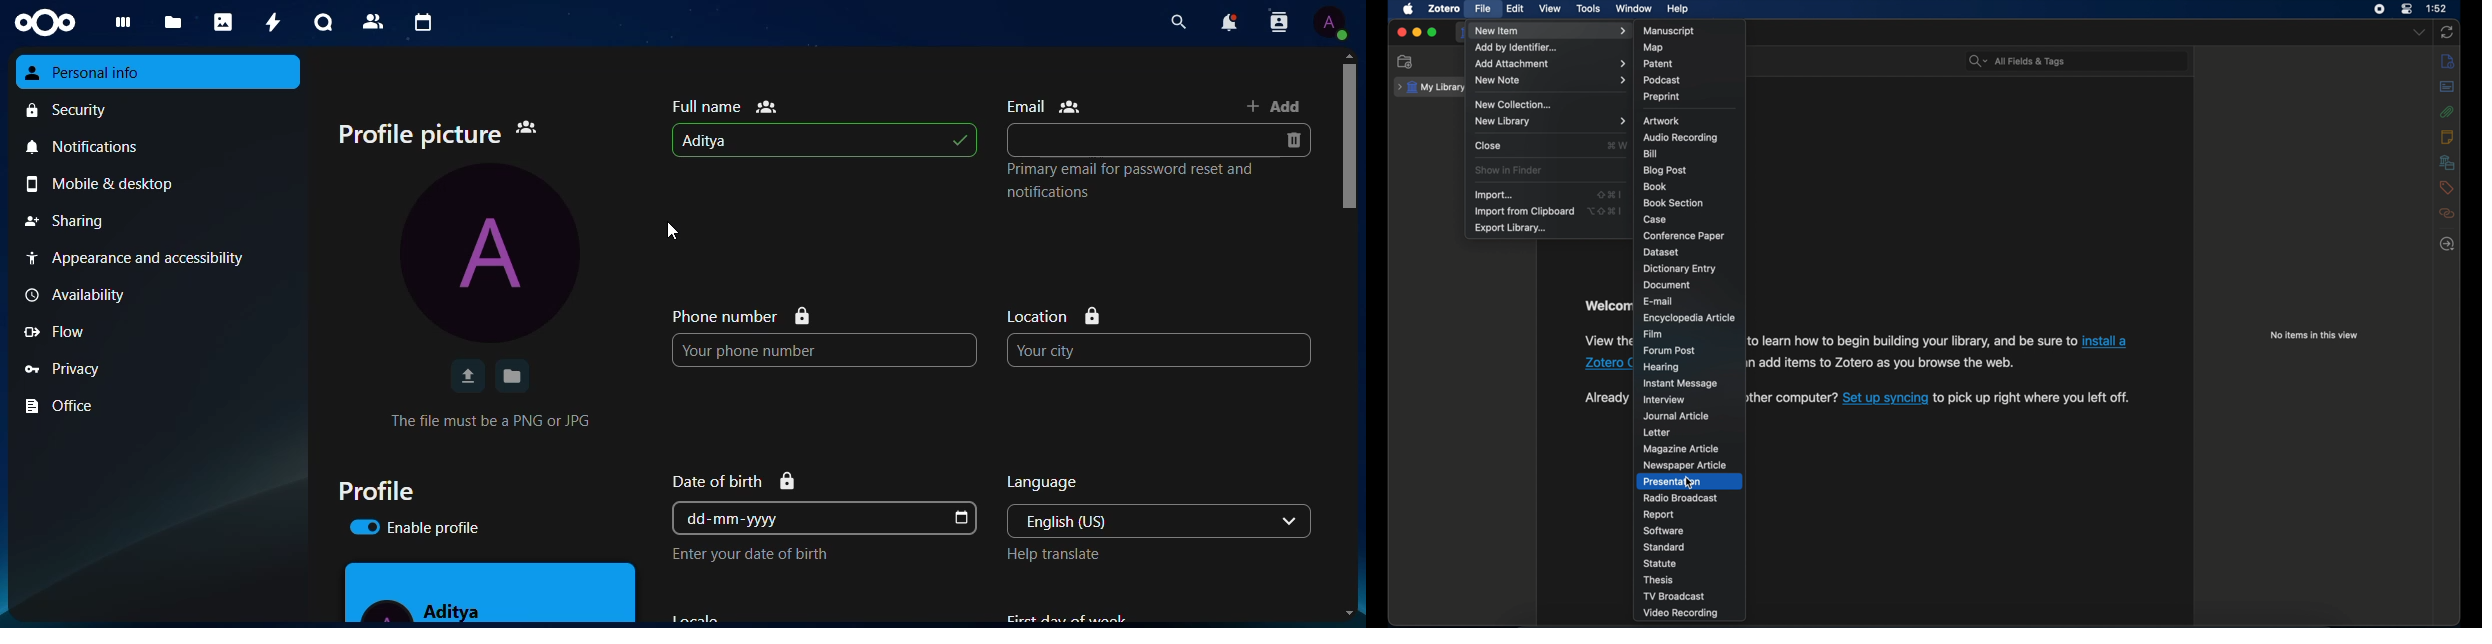  I want to click on Aditya, so click(824, 140).